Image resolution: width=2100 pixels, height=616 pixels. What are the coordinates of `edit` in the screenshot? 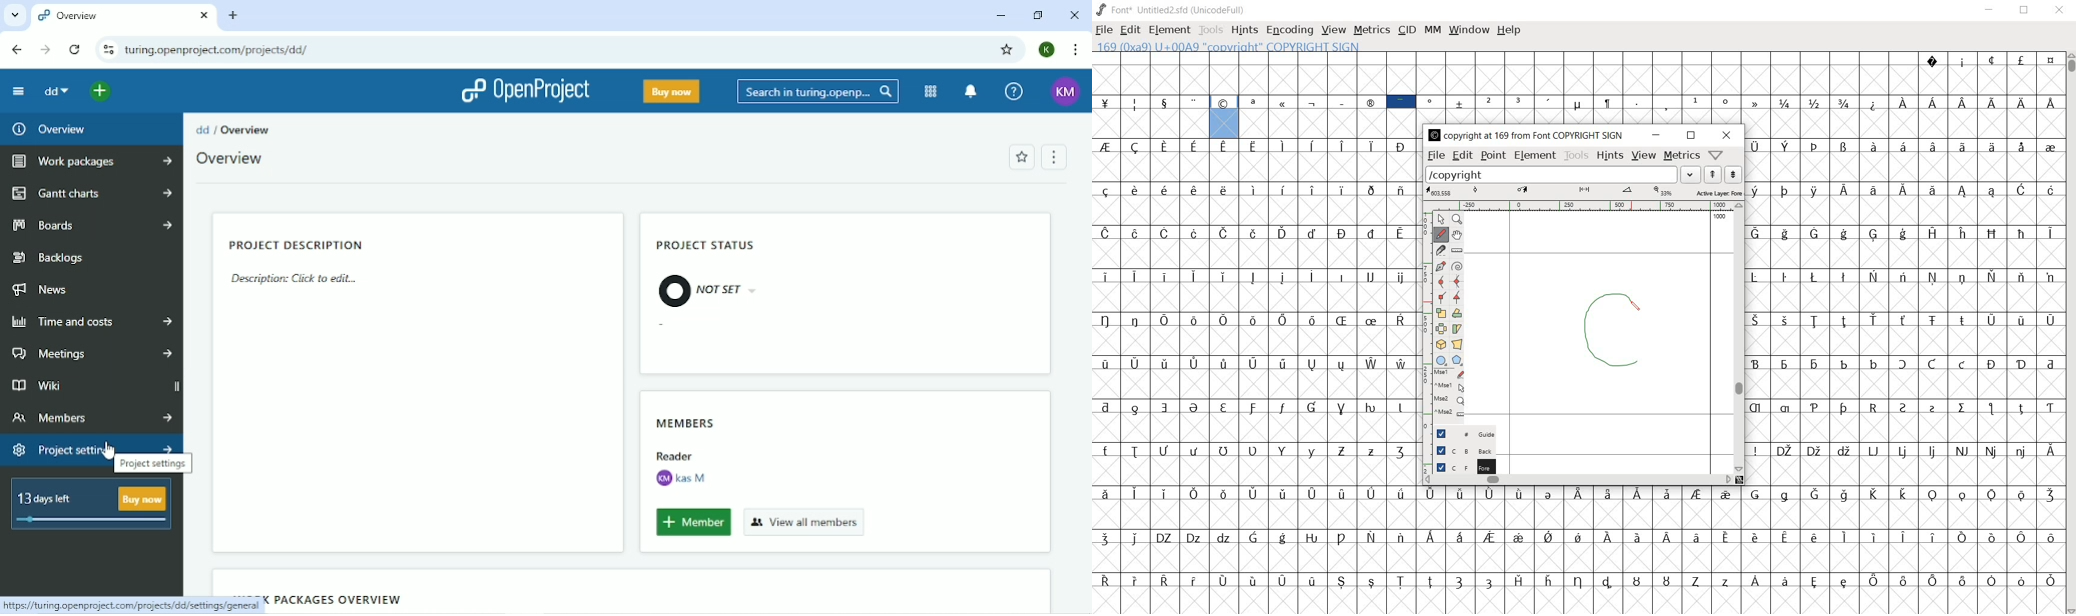 It's located at (1461, 155).